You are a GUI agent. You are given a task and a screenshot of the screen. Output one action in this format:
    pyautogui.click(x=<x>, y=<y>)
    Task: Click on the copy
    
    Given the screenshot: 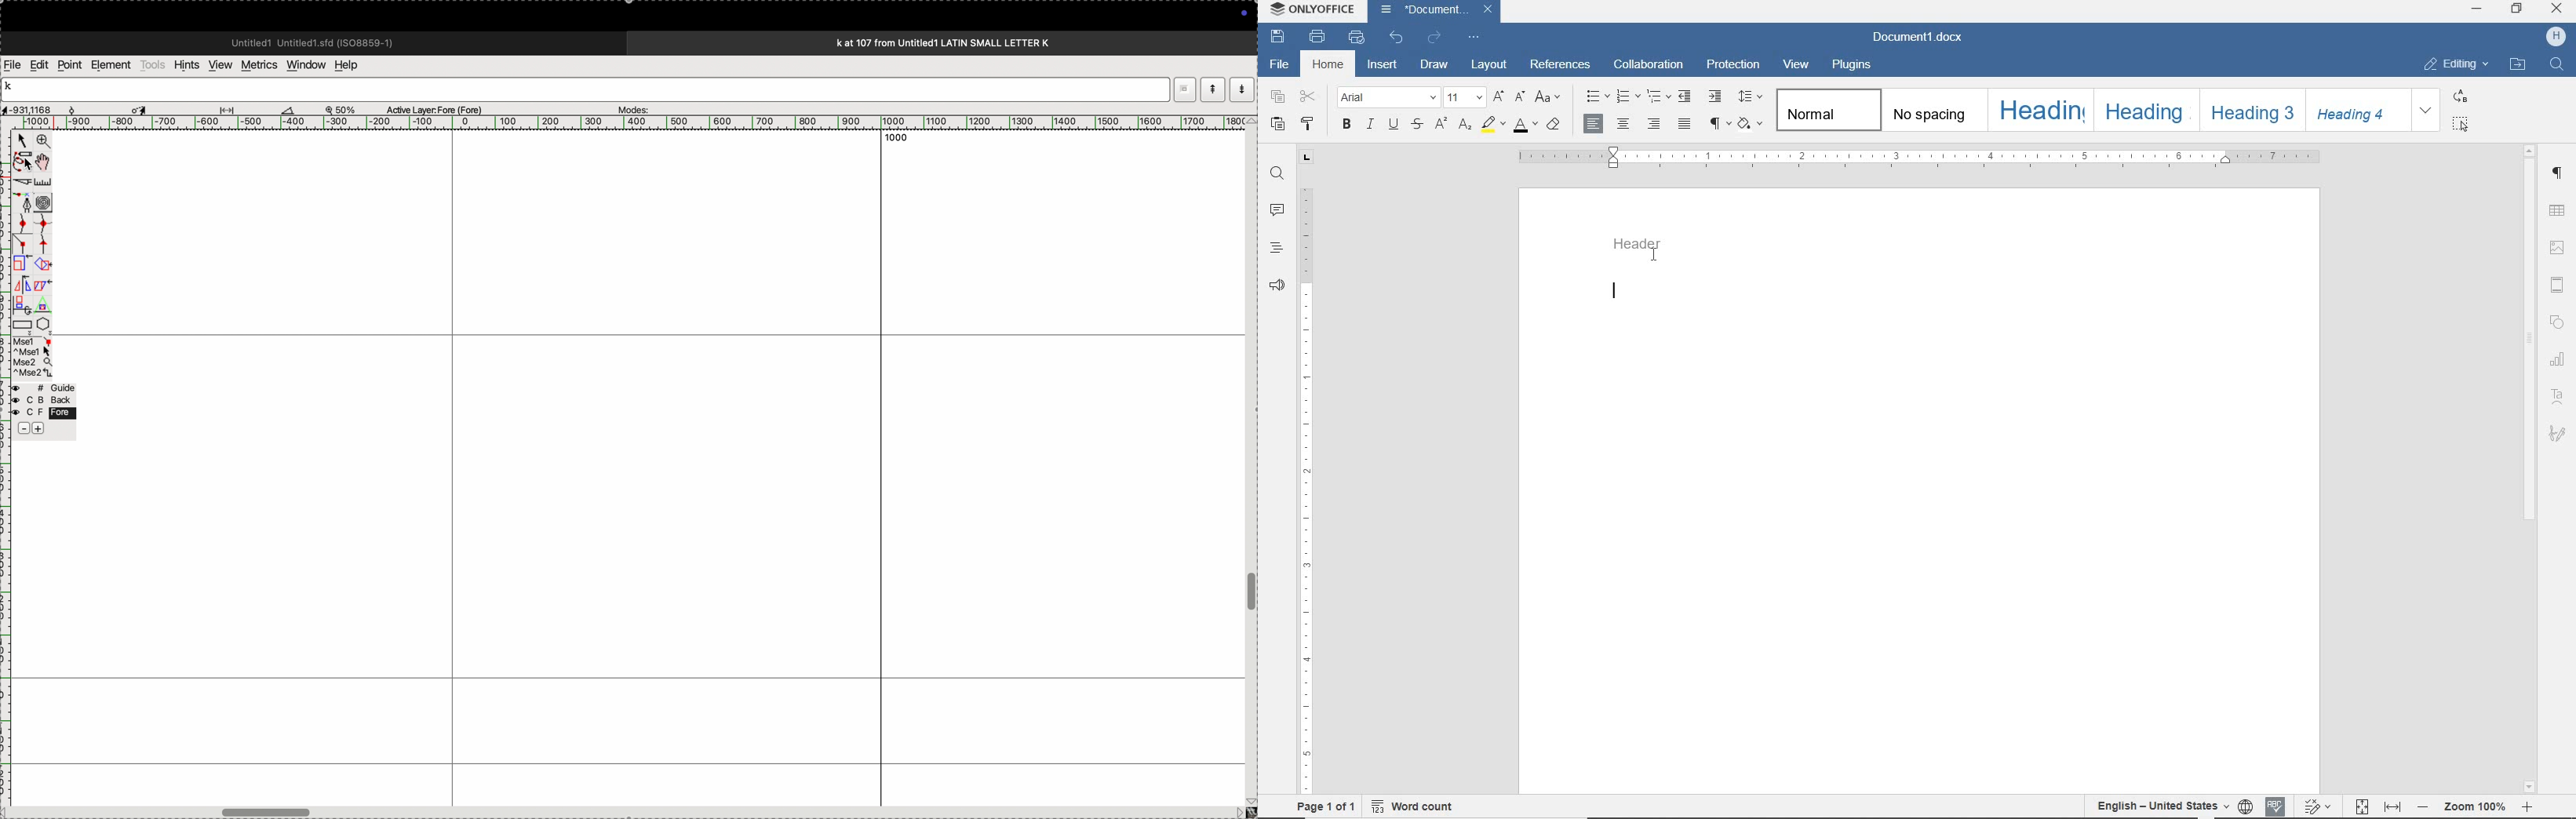 What is the action you would take?
    pyautogui.click(x=1278, y=98)
    